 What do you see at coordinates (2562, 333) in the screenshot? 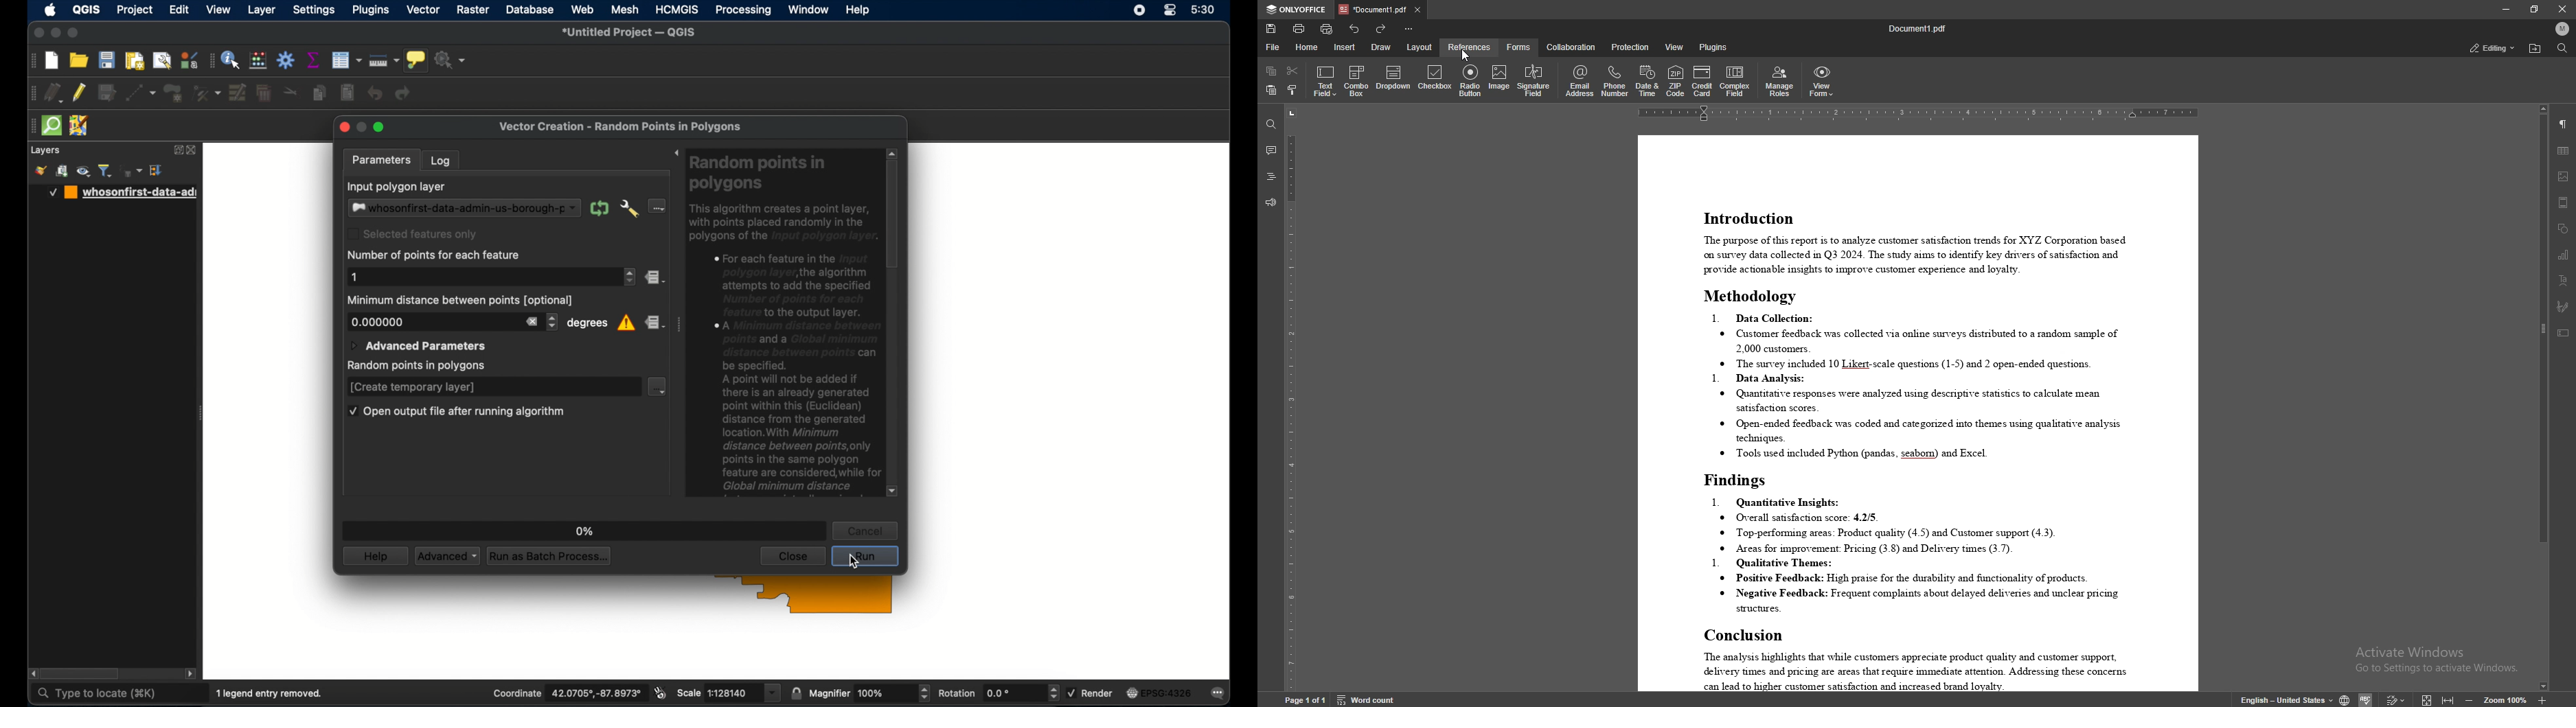
I see `text box` at bounding box center [2562, 333].